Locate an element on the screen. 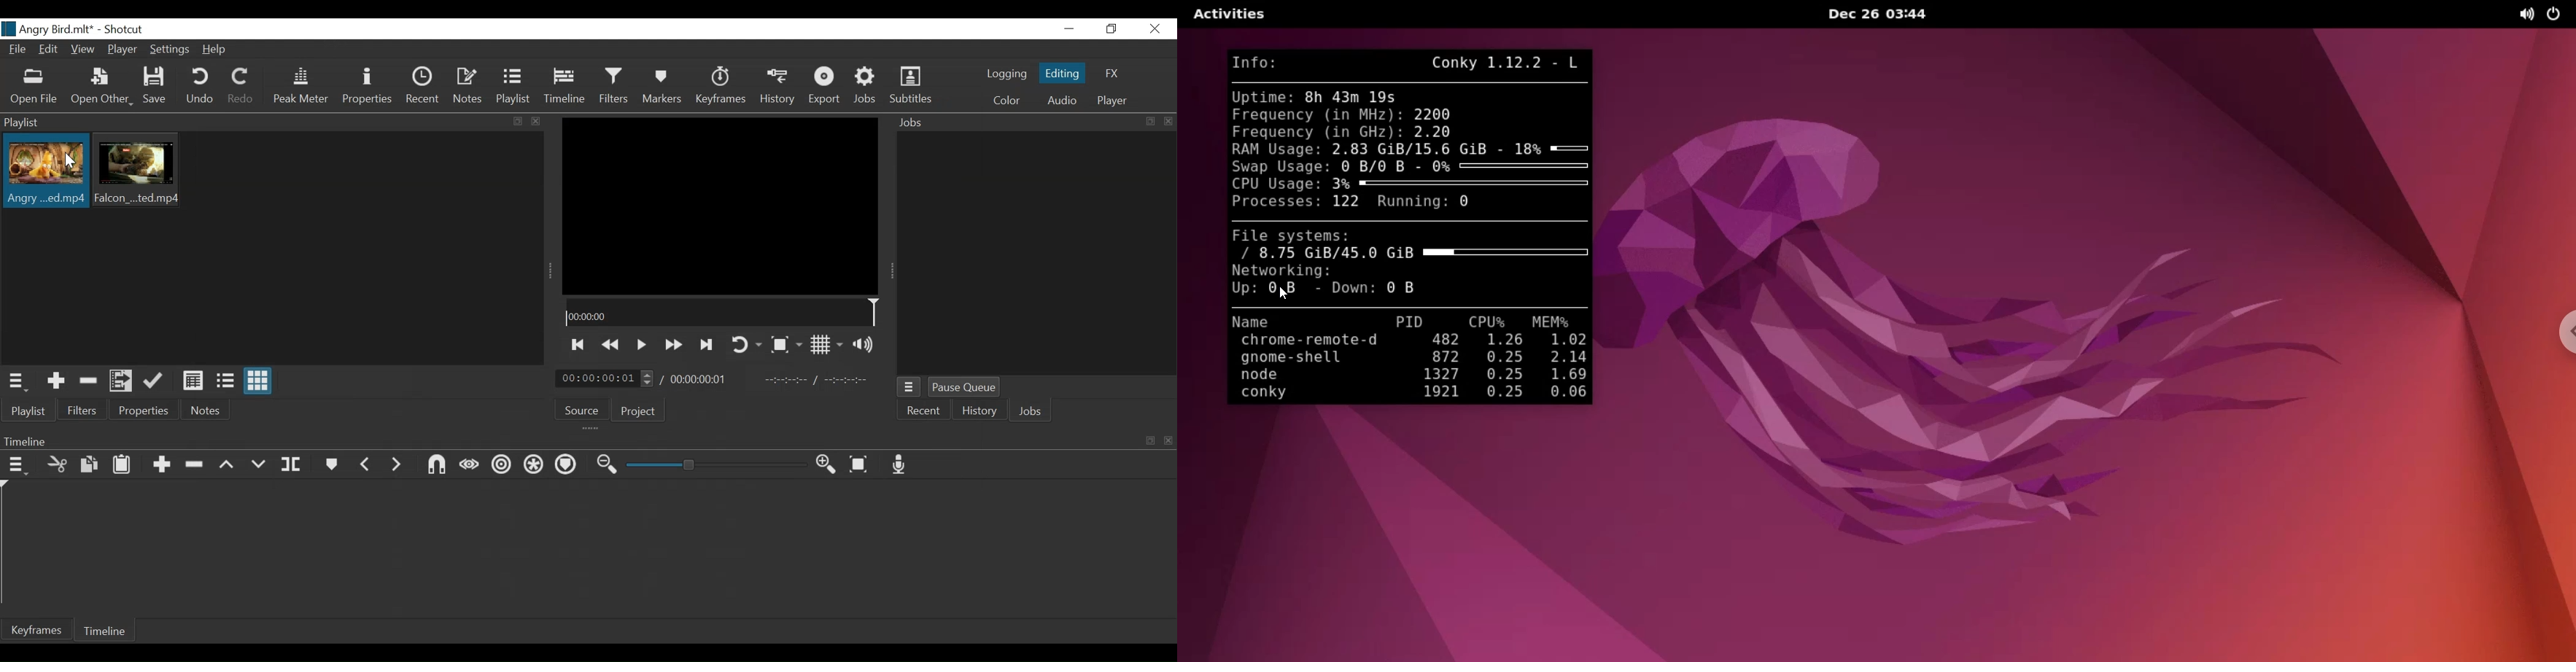  Editing is located at coordinates (1065, 72).